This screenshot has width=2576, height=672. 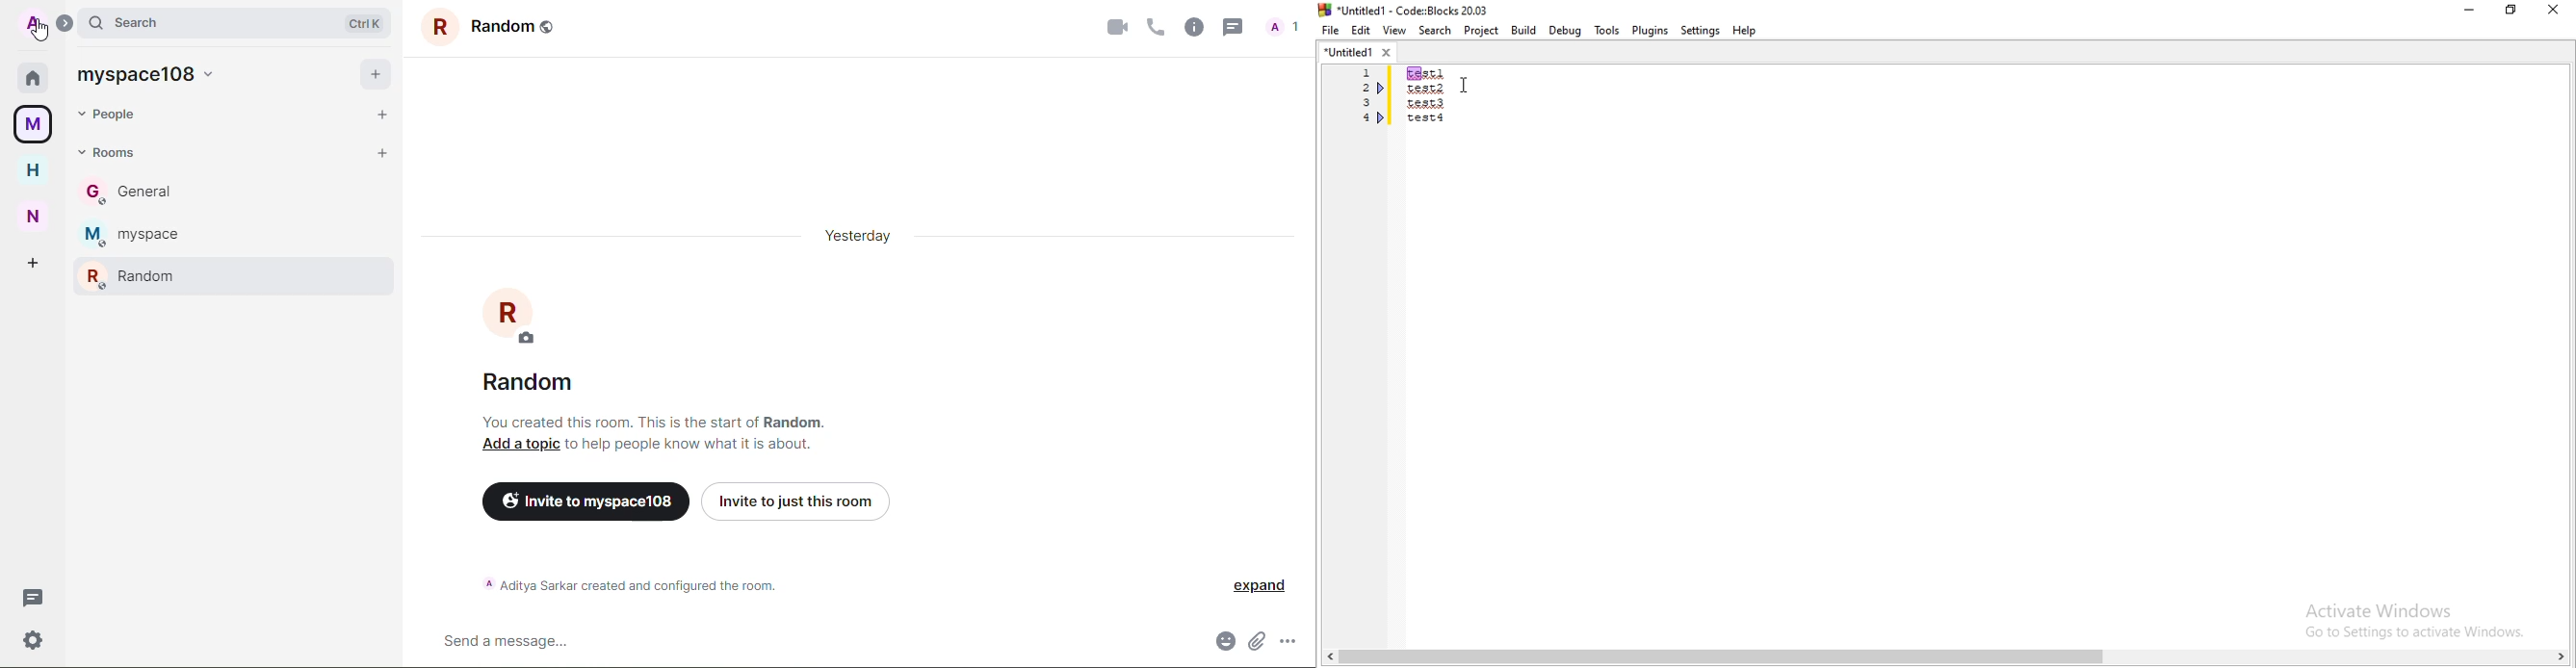 I want to click on myspace, so click(x=36, y=124).